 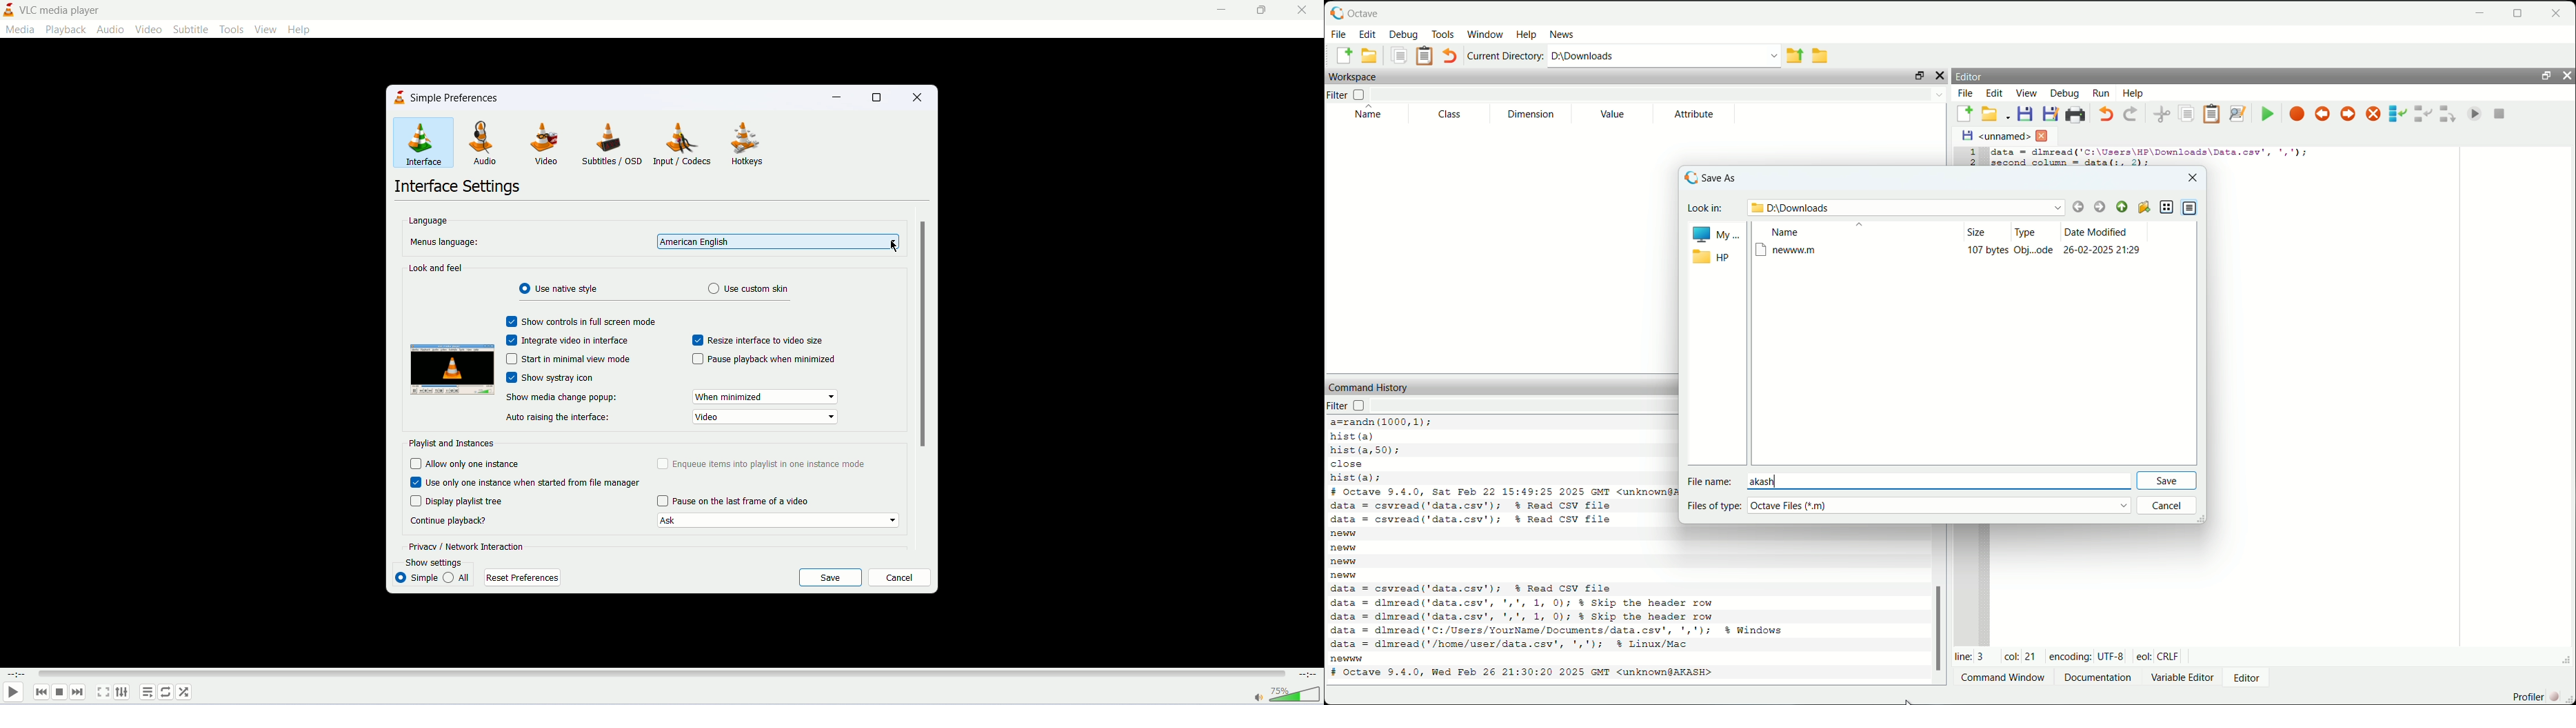 What do you see at coordinates (2164, 116) in the screenshot?
I see `cut` at bounding box center [2164, 116].